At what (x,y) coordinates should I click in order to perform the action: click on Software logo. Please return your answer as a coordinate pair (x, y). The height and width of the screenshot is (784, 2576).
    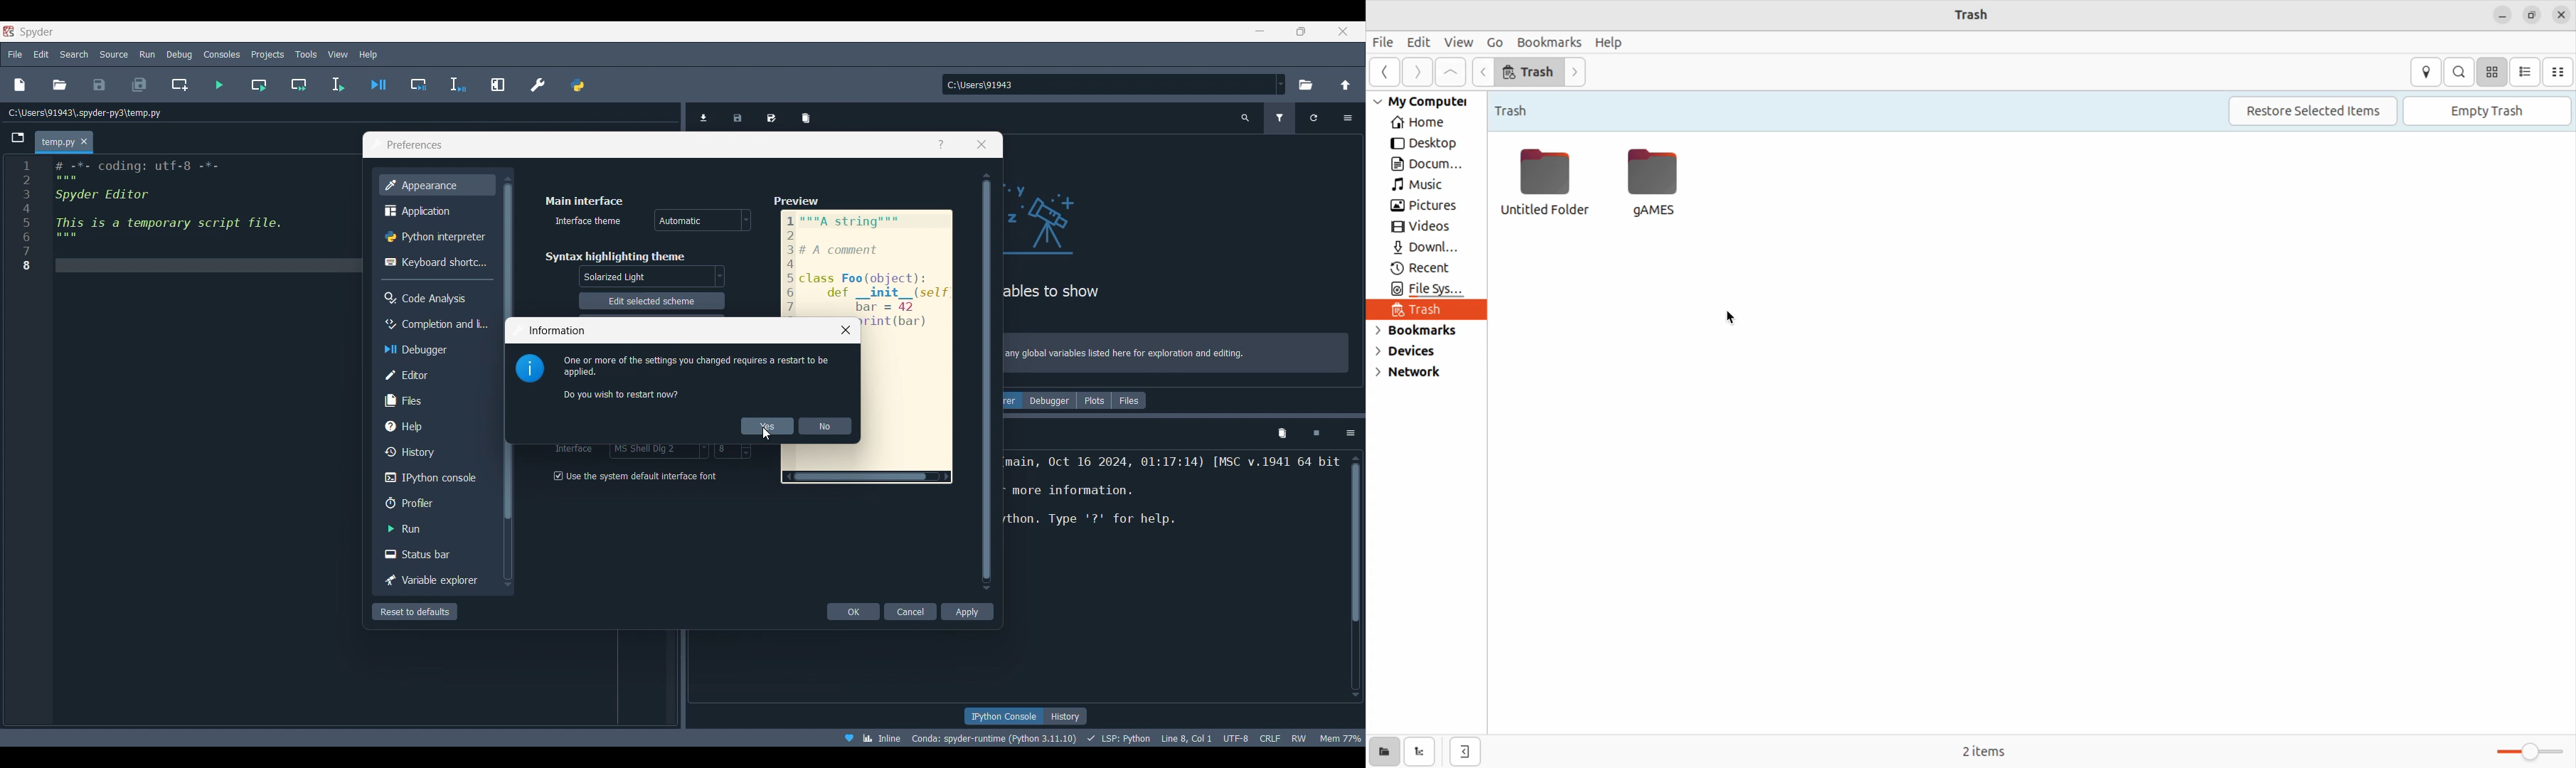
    Looking at the image, I should click on (9, 31).